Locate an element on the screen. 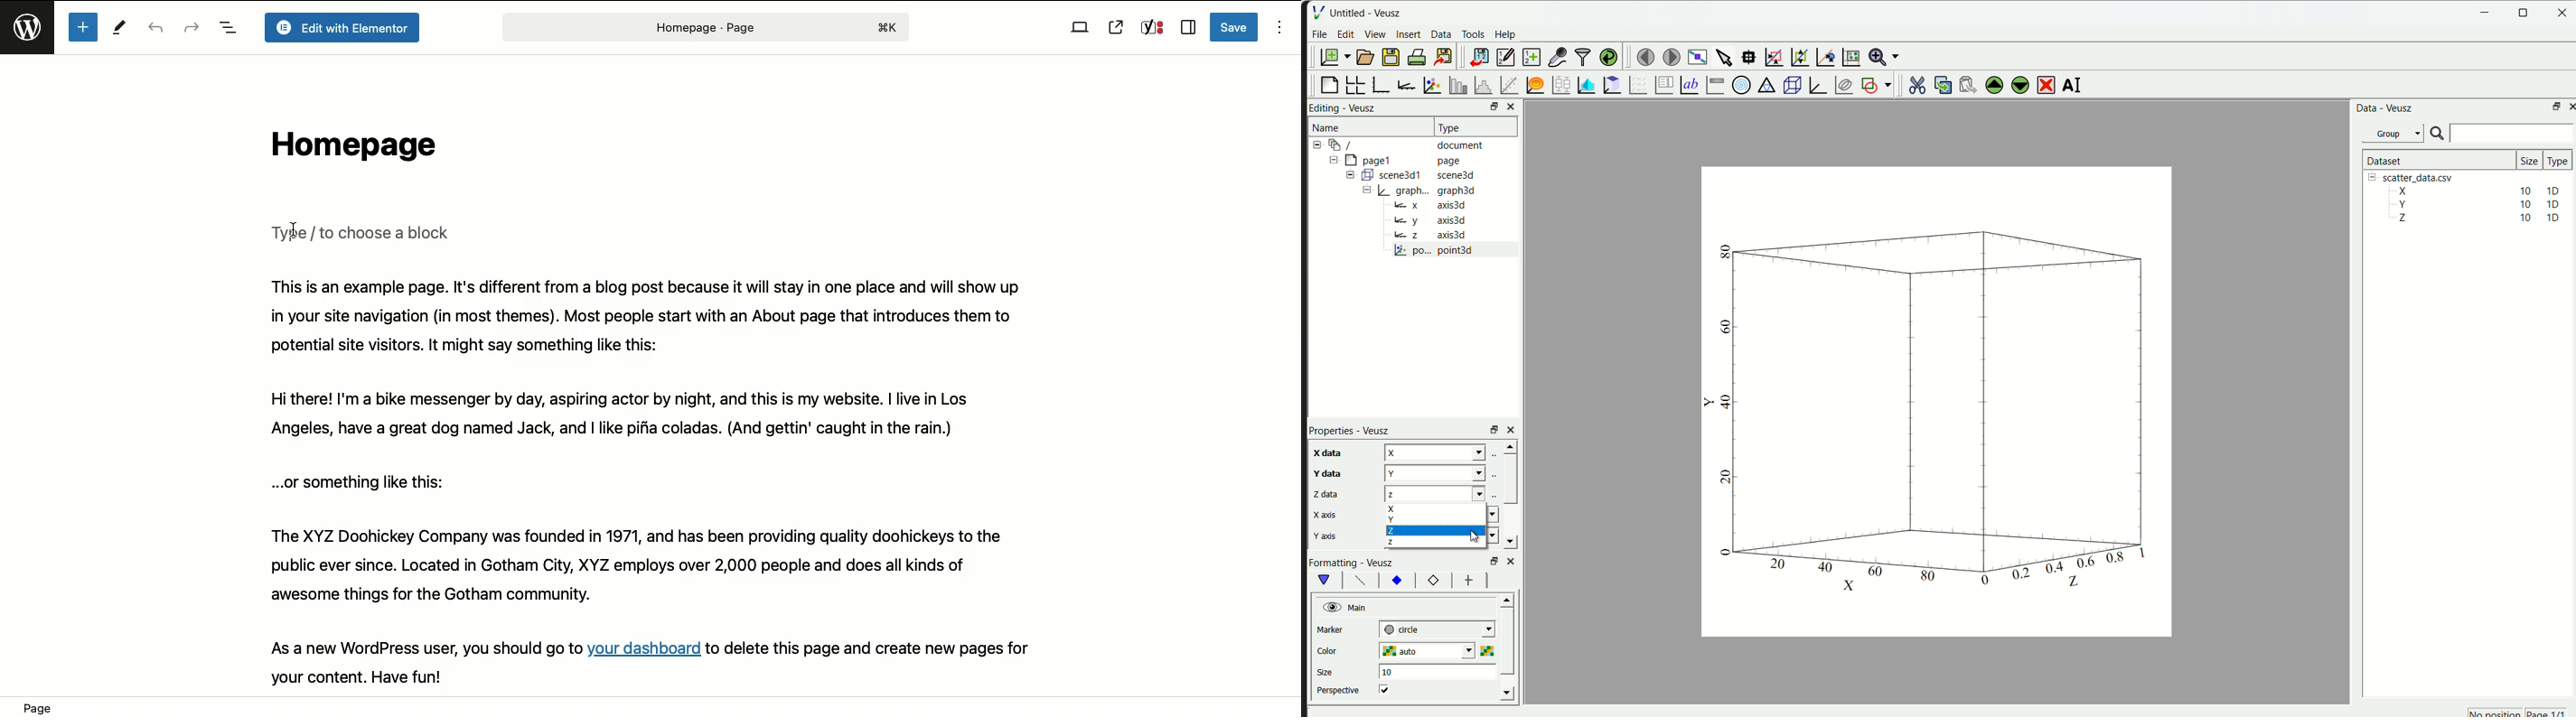 Image resolution: width=2576 pixels, height=728 pixels. filter data is located at coordinates (1581, 56).